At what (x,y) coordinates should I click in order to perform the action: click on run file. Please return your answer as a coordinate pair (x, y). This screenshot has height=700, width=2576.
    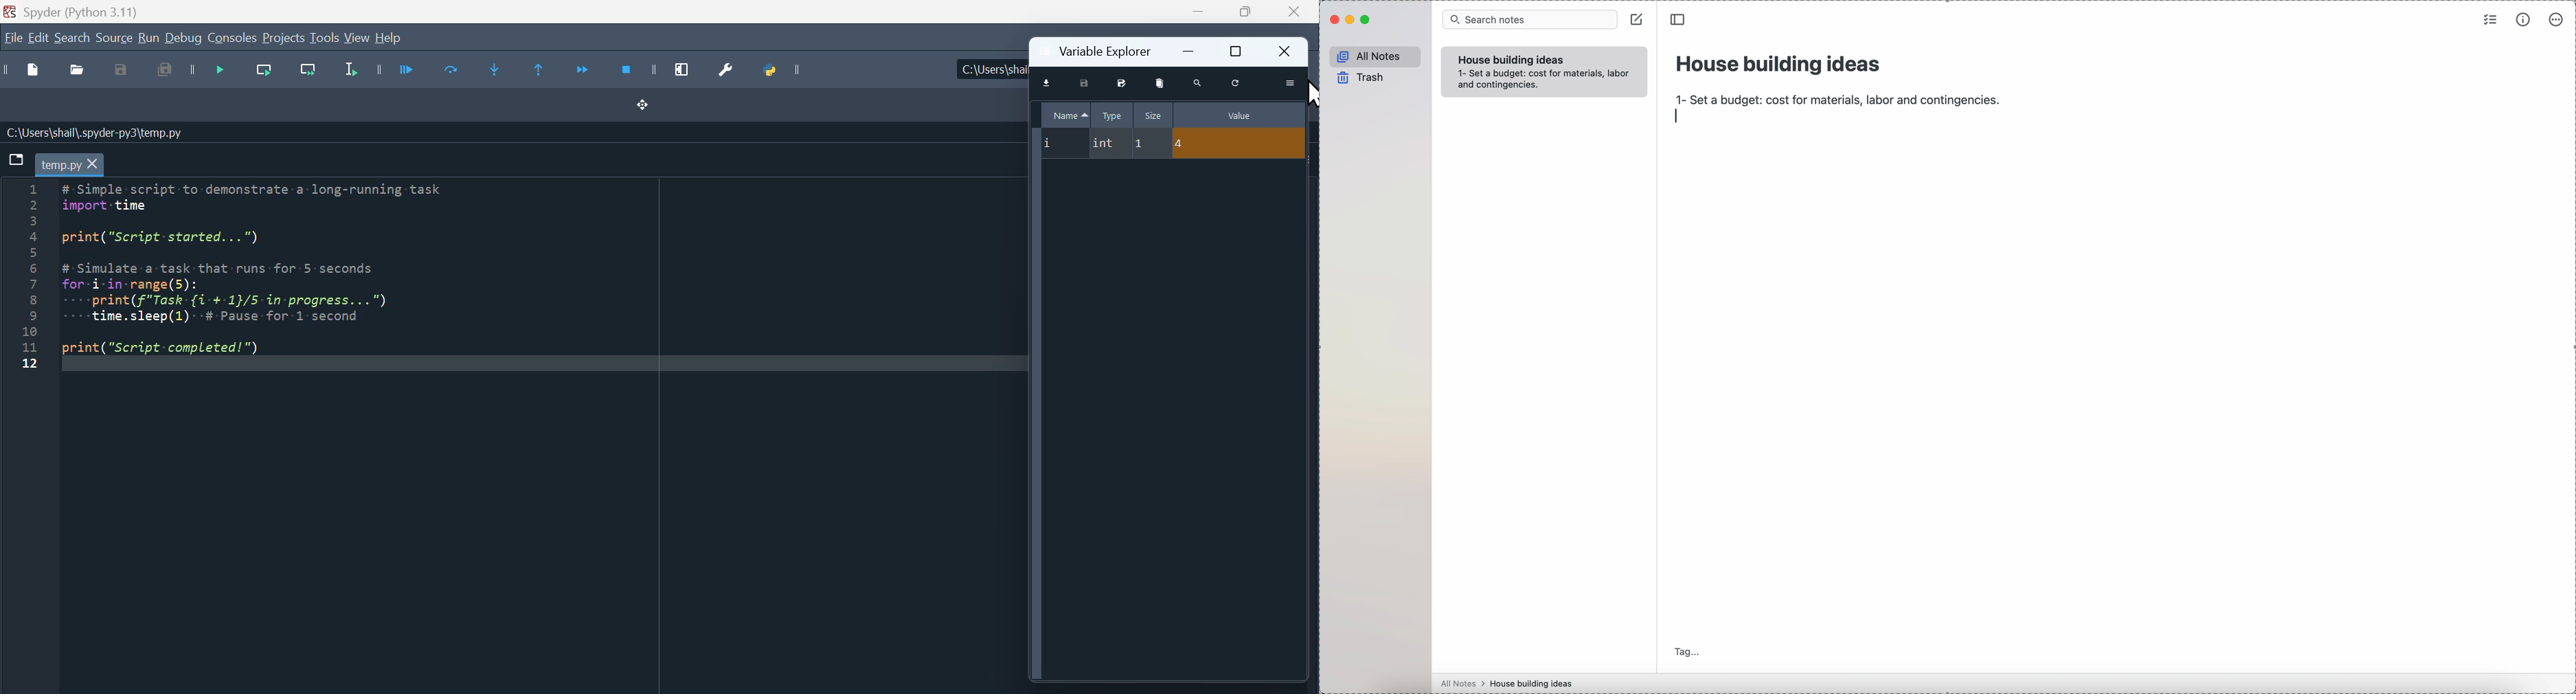
    Looking at the image, I should click on (392, 69).